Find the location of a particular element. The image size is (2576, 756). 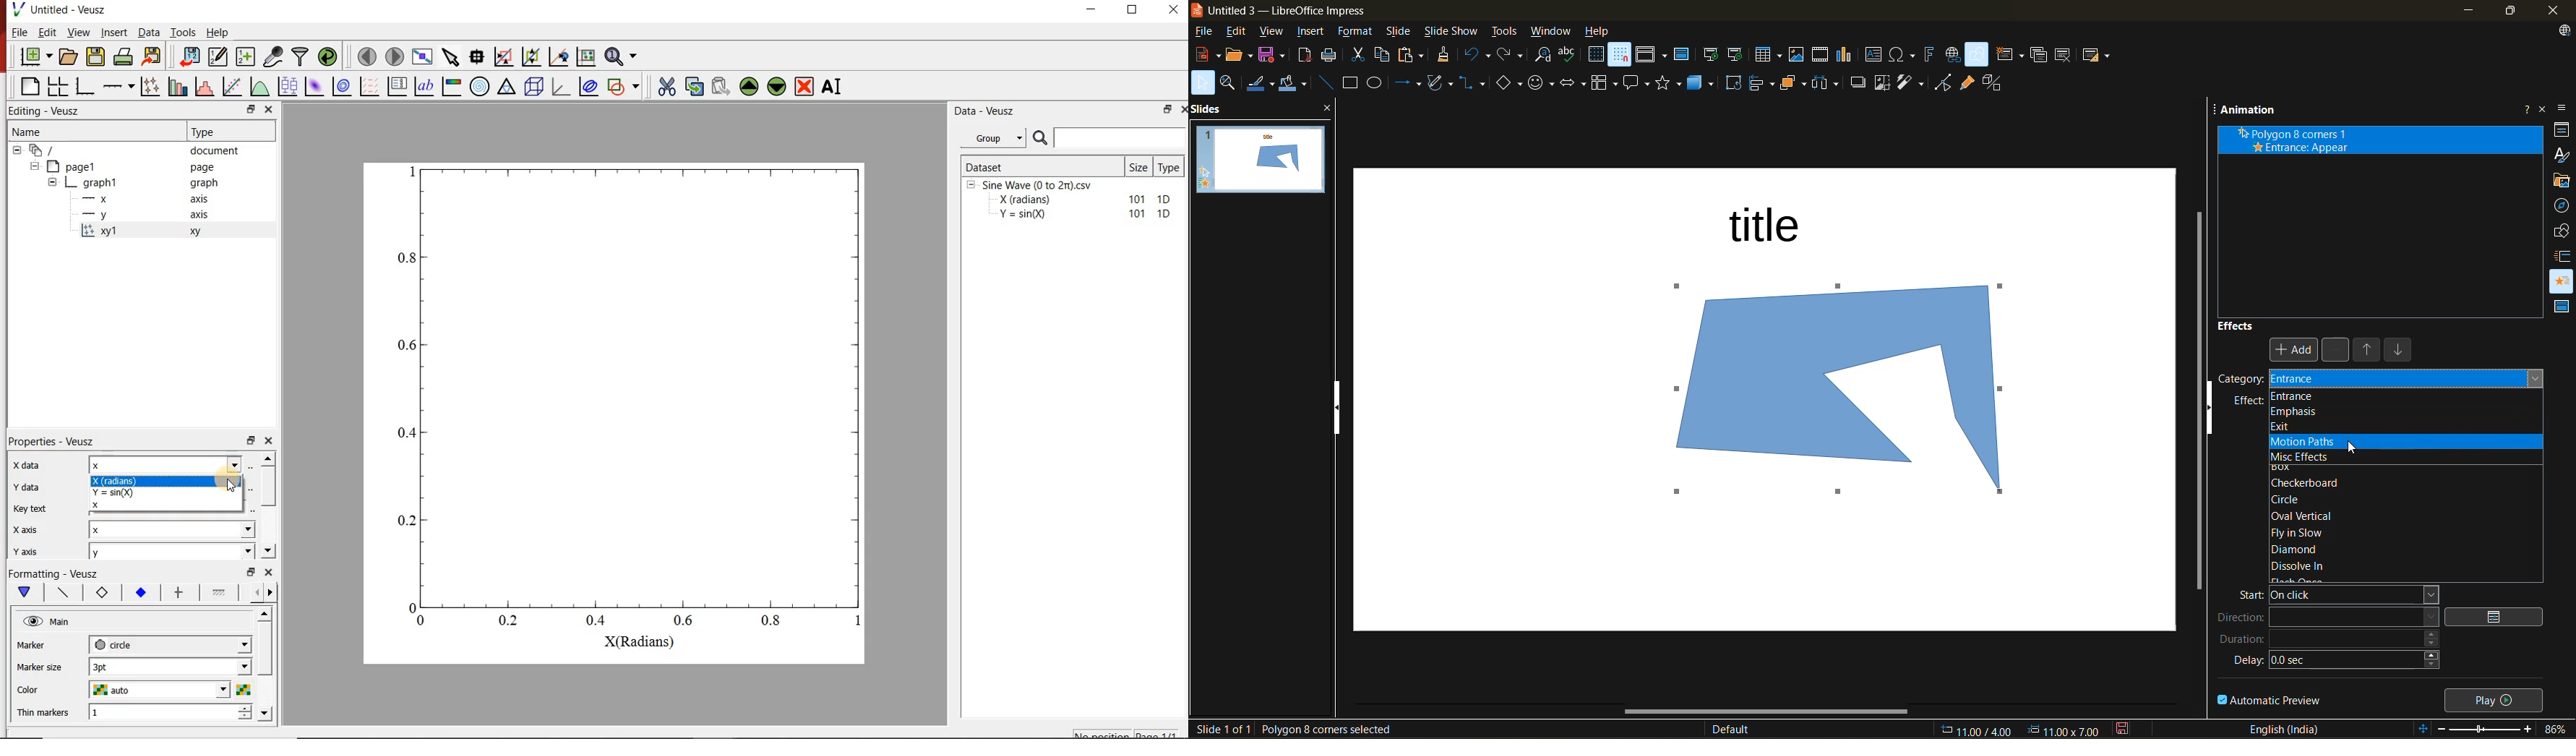

Down is located at coordinates (268, 551).